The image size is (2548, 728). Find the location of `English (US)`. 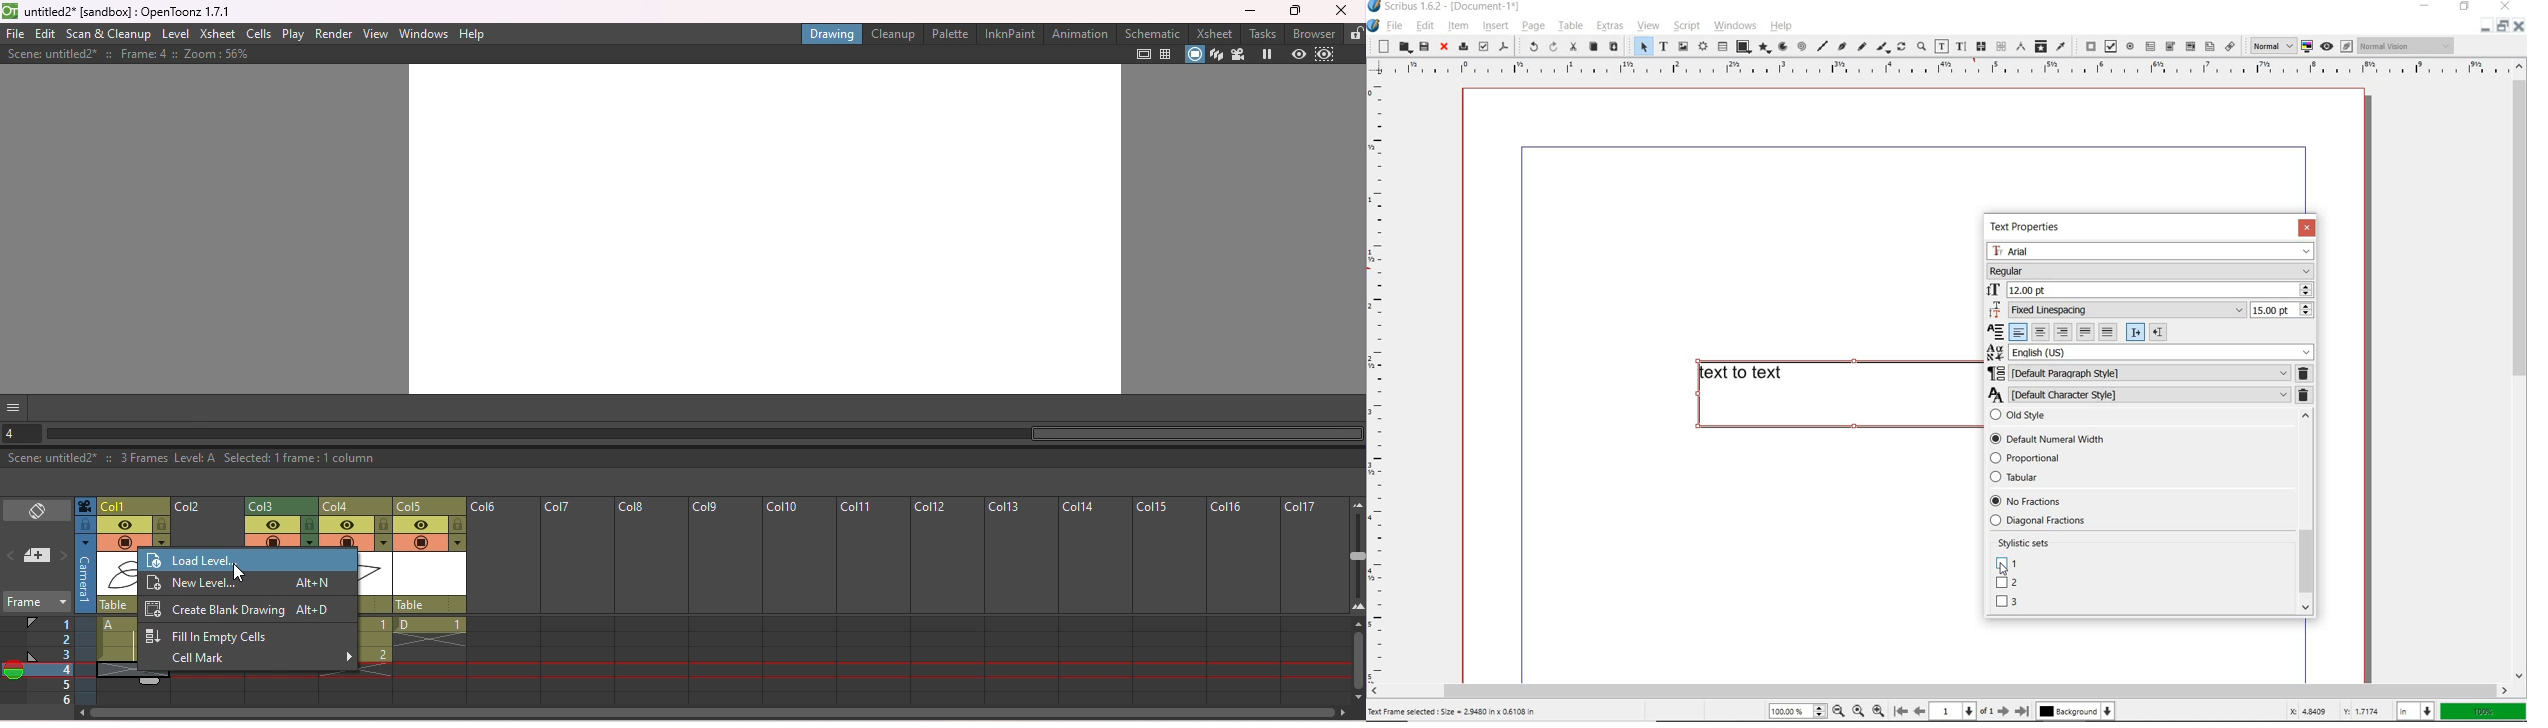

English (US) is located at coordinates (2148, 353).